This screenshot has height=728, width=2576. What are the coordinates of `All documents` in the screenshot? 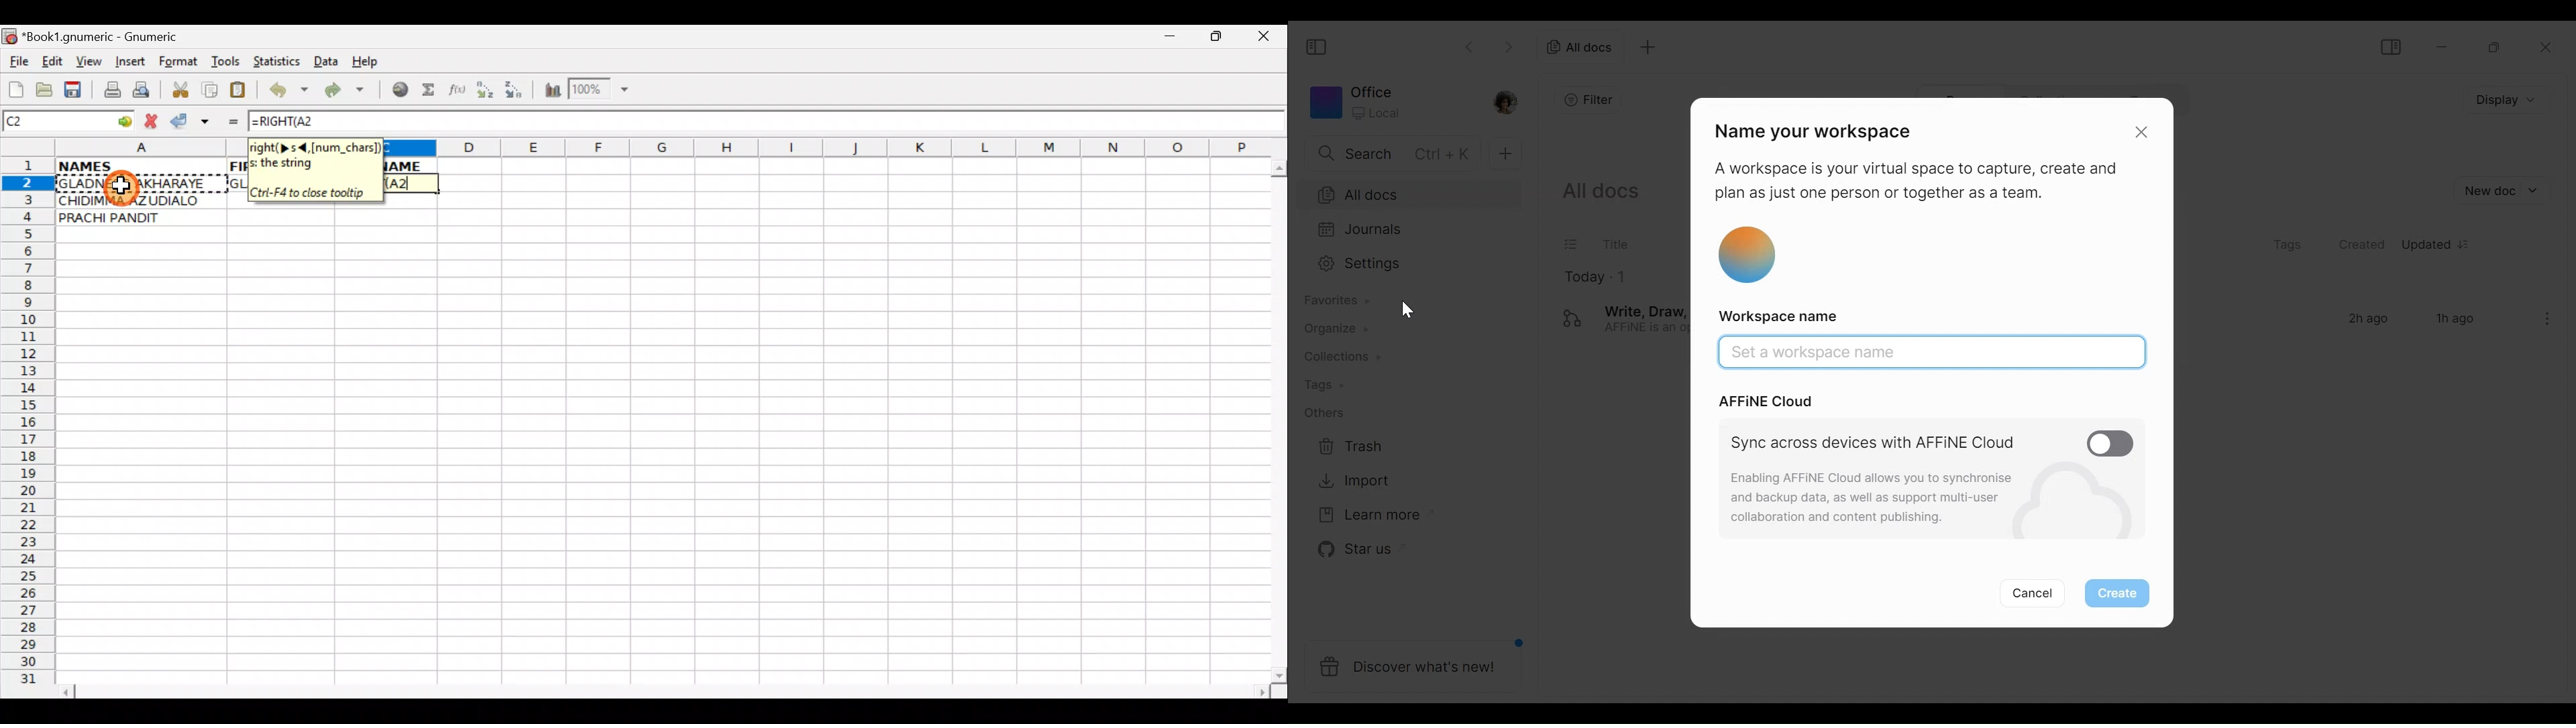 It's located at (1583, 46).